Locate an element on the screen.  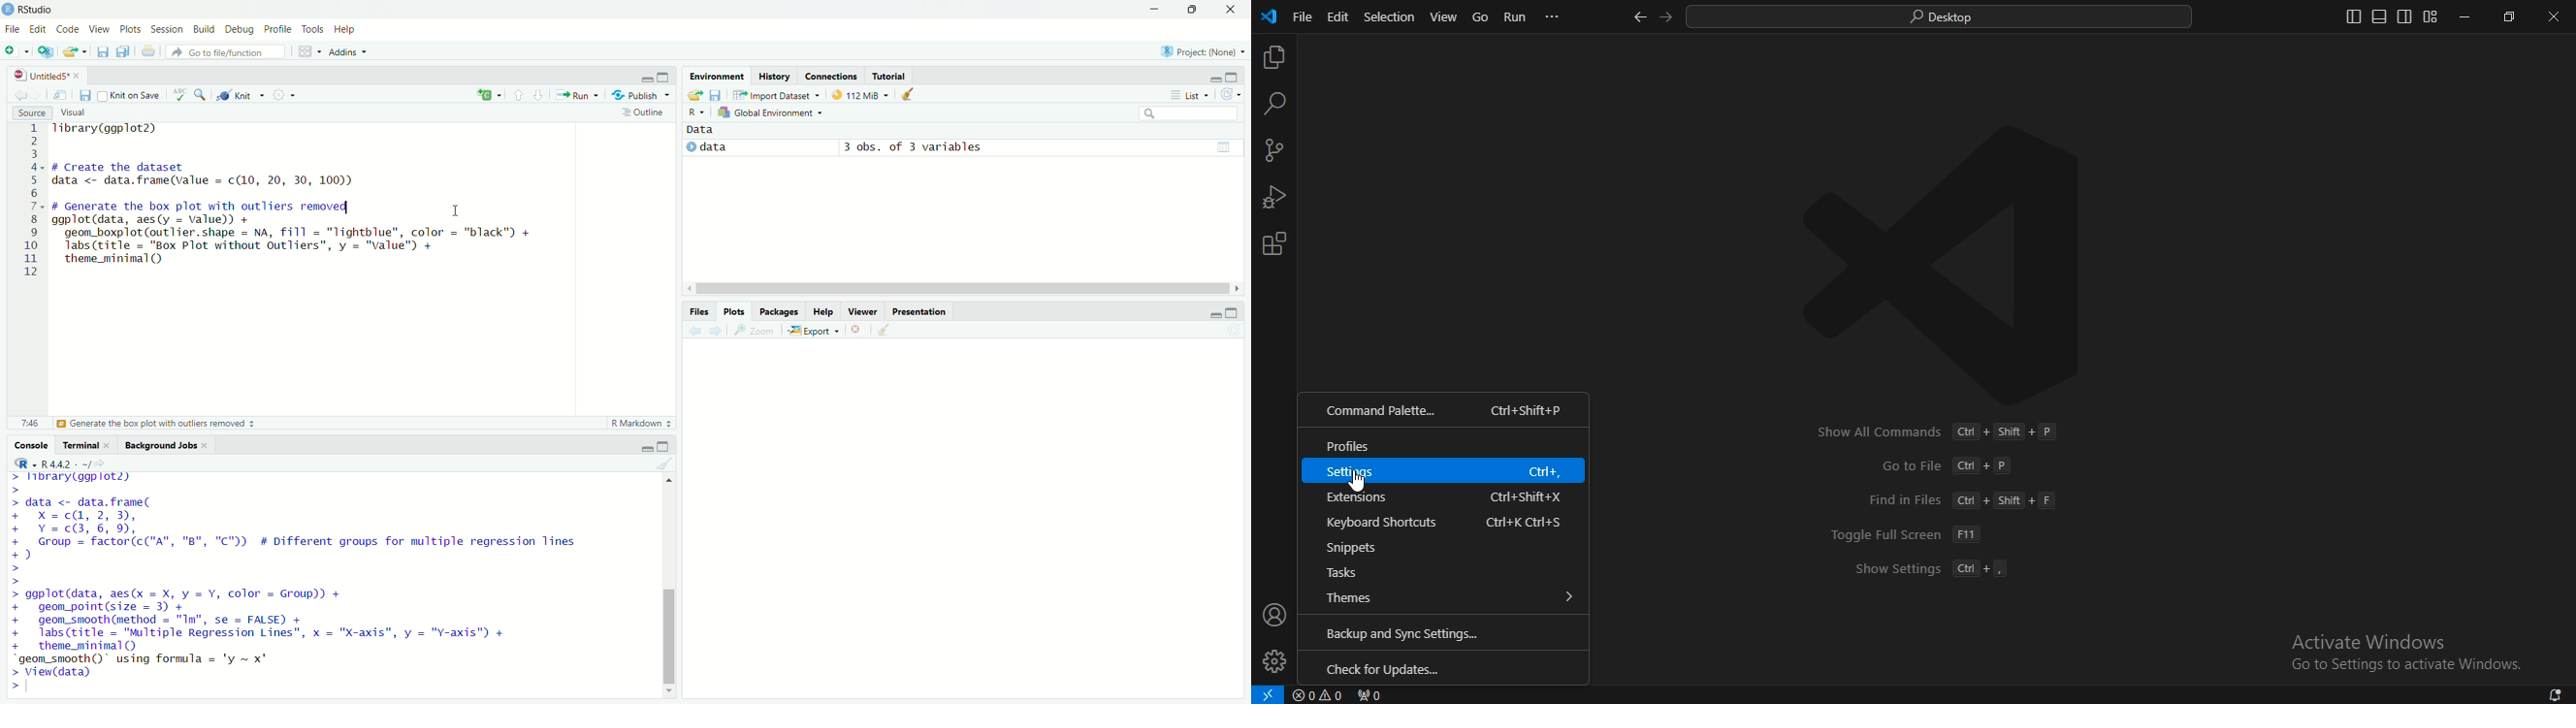
Source is located at coordinates (33, 112).